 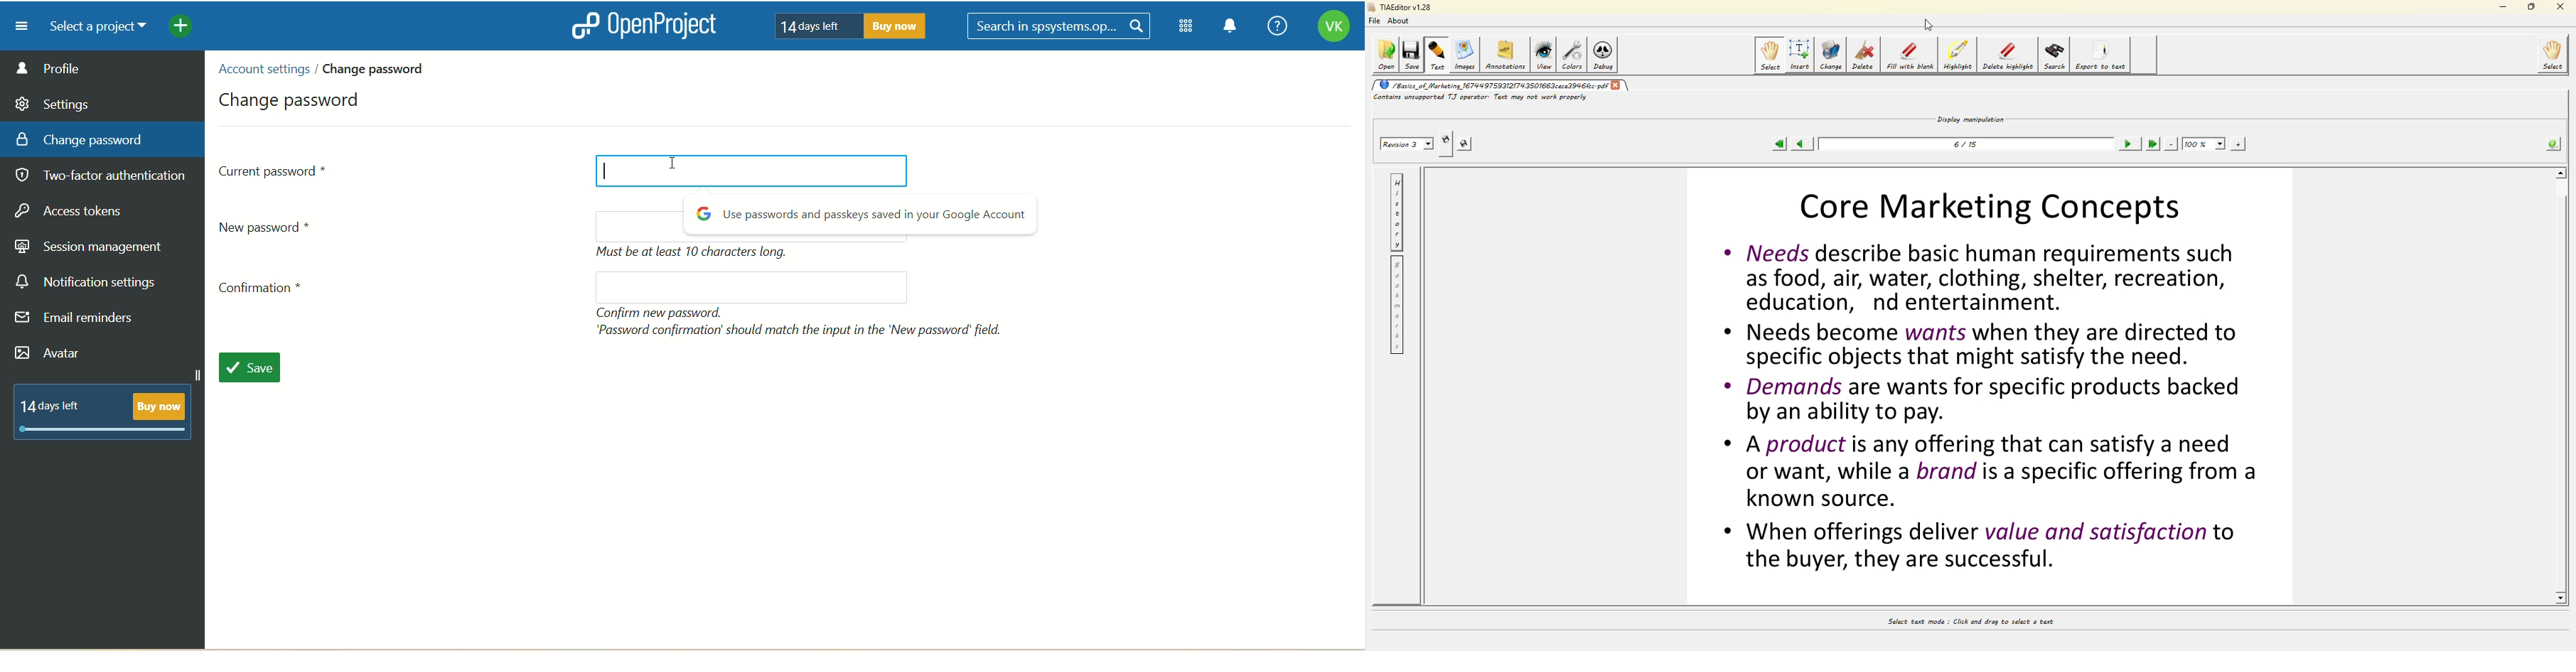 What do you see at coordinates (90, 244) in the screenshot?
I see `session management` at bounding box center [90, 244].